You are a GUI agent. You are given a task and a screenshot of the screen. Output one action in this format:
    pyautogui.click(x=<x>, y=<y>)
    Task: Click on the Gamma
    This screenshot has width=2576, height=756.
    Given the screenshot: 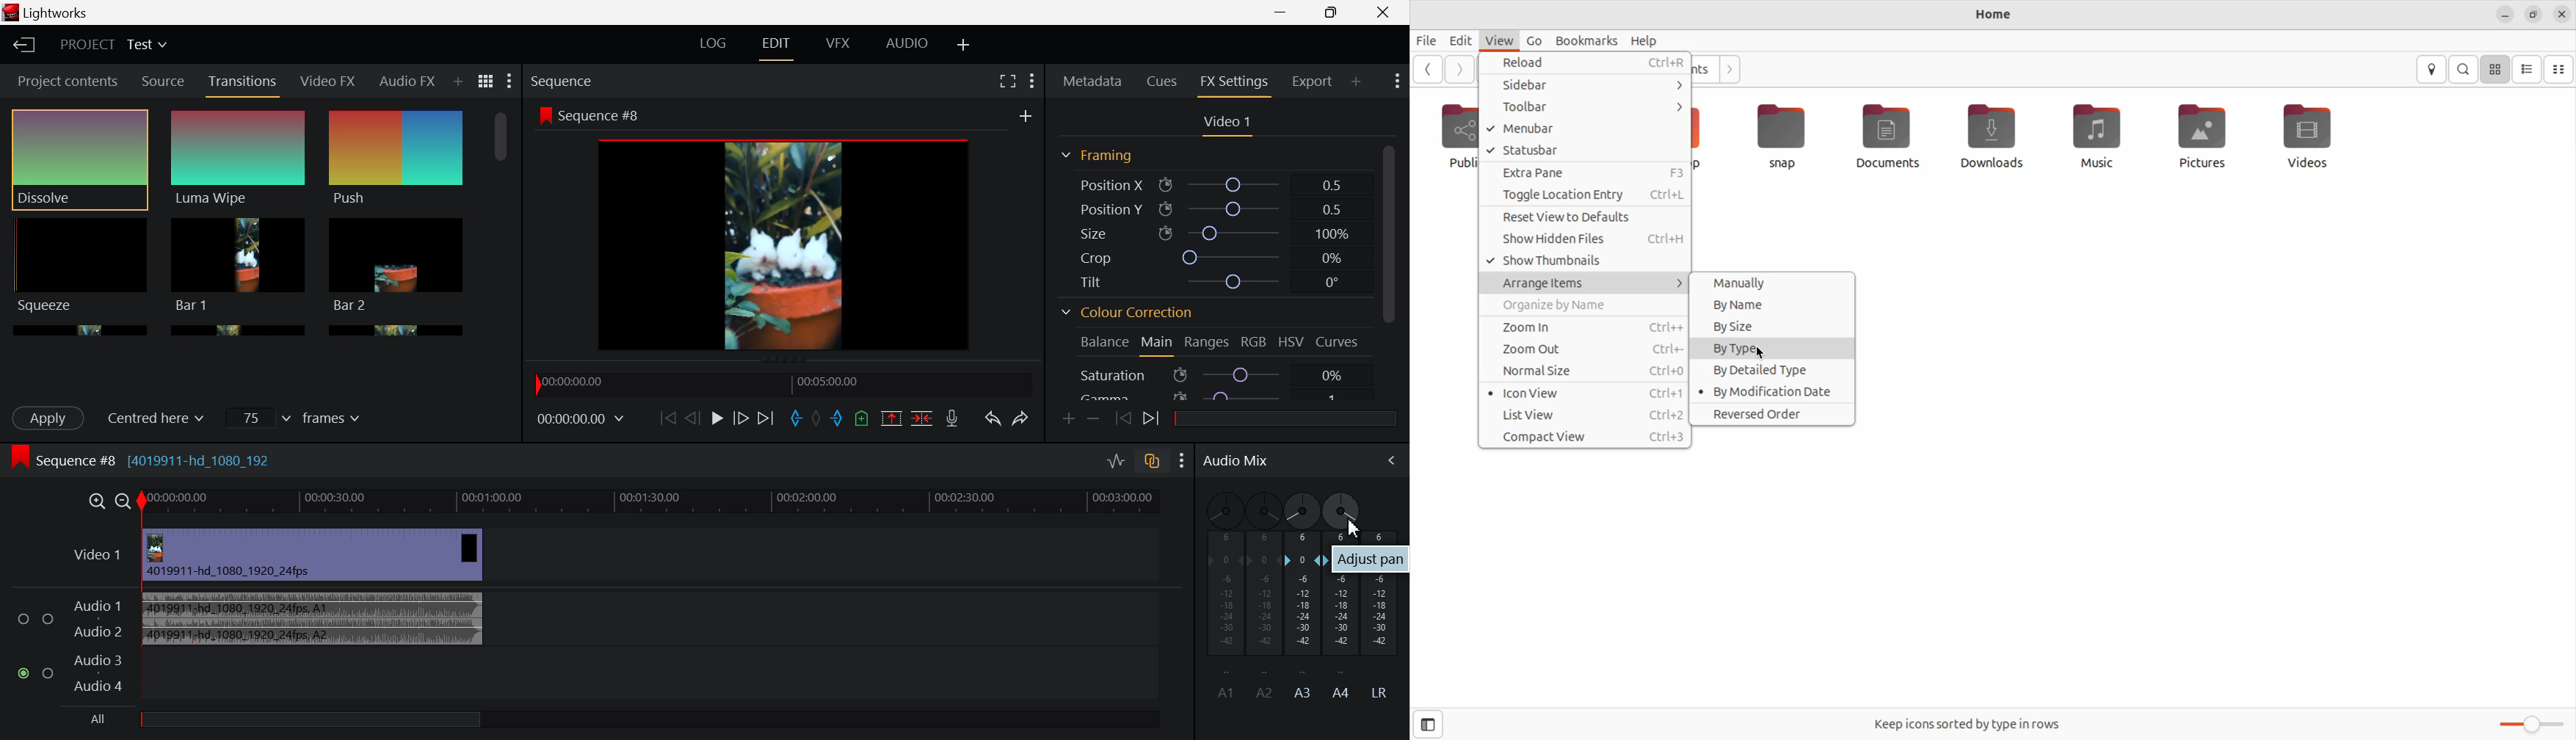 What is the action you would take?
    pyautogui.click(x=1216, y=396)
    